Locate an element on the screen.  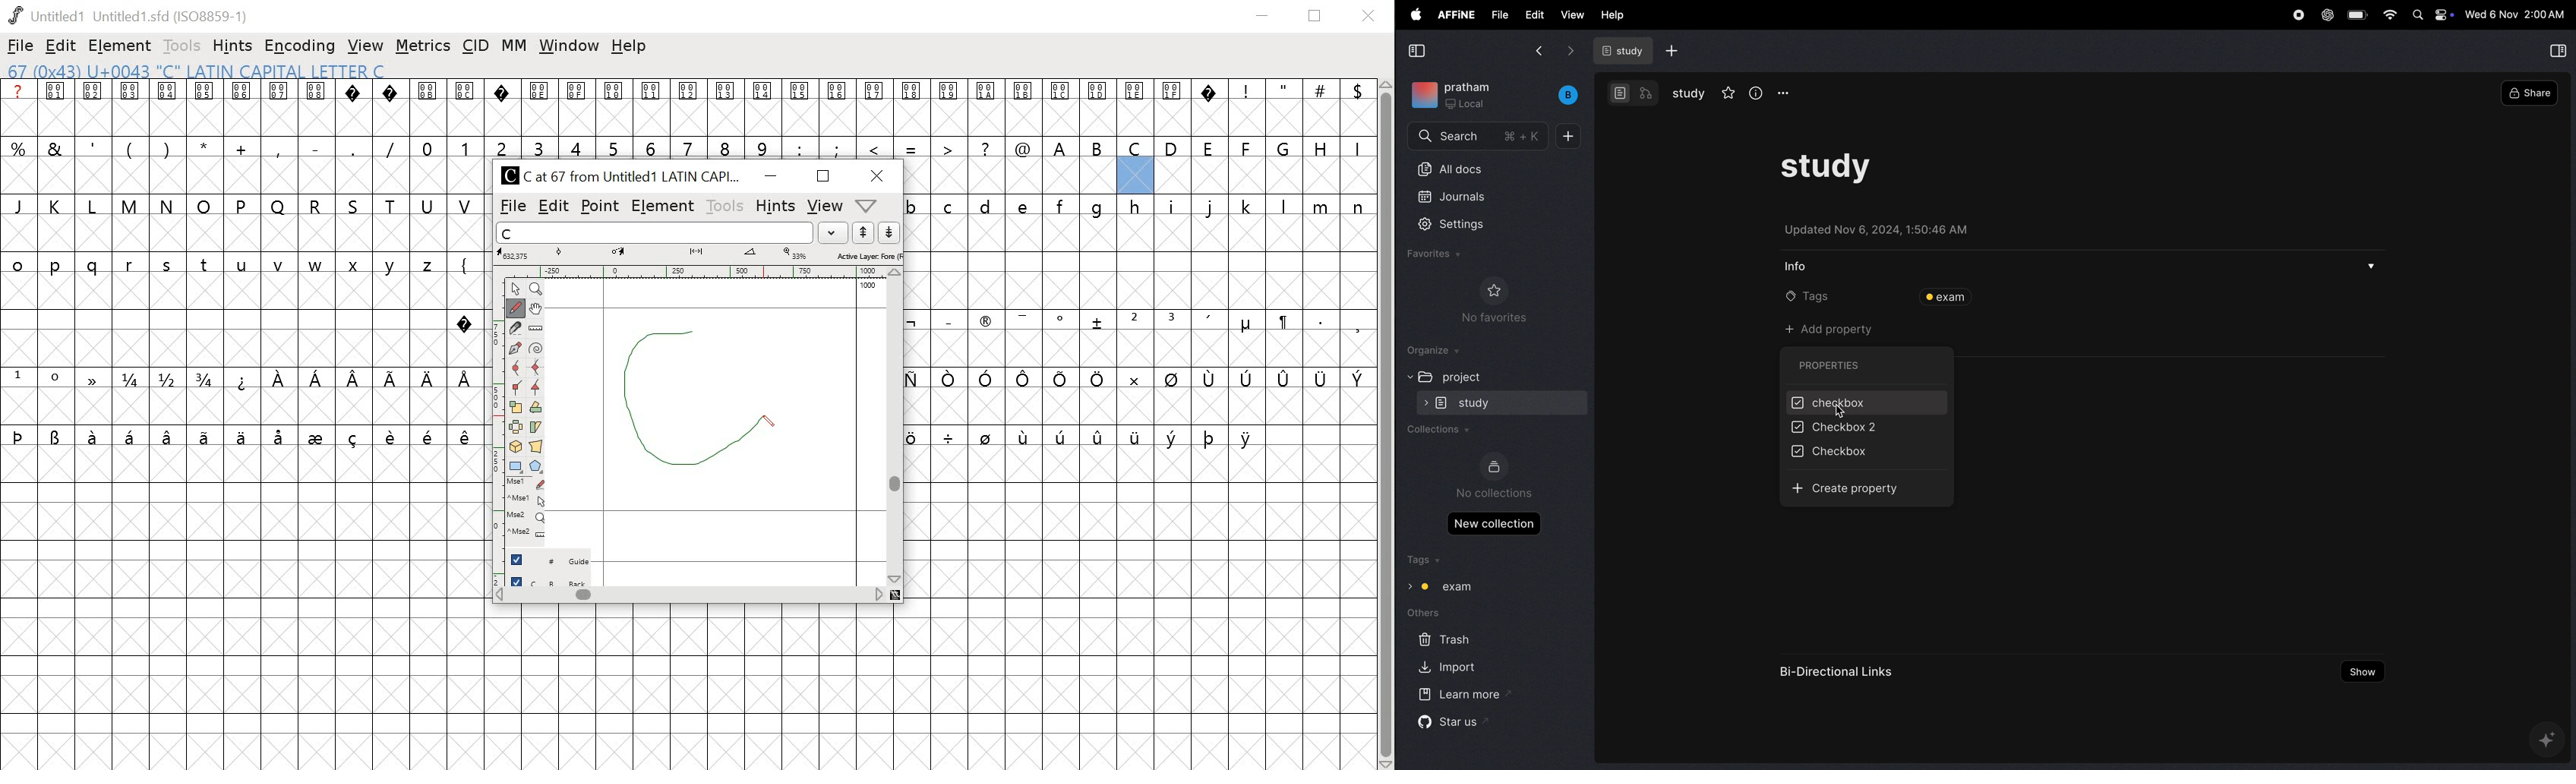
scrollbar is located at coordinates (1387, 425).